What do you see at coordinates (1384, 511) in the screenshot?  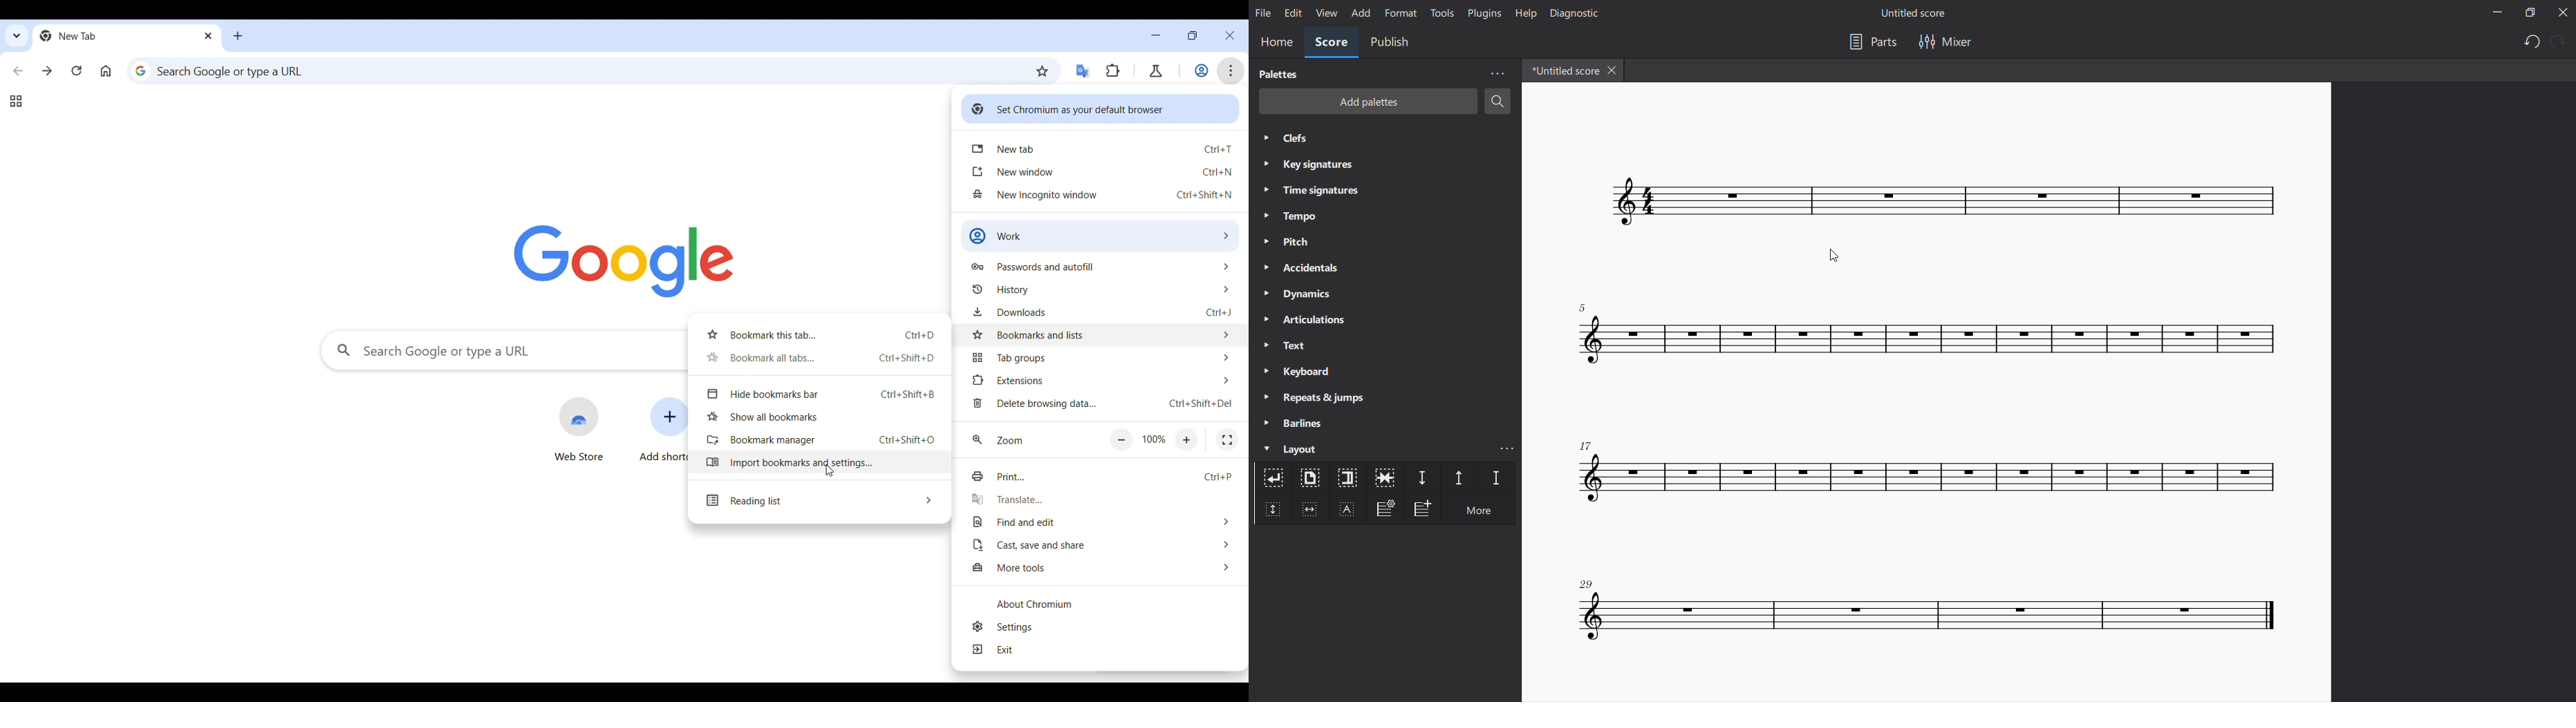 I see `frame settings` at bounding box center [1384, 511].